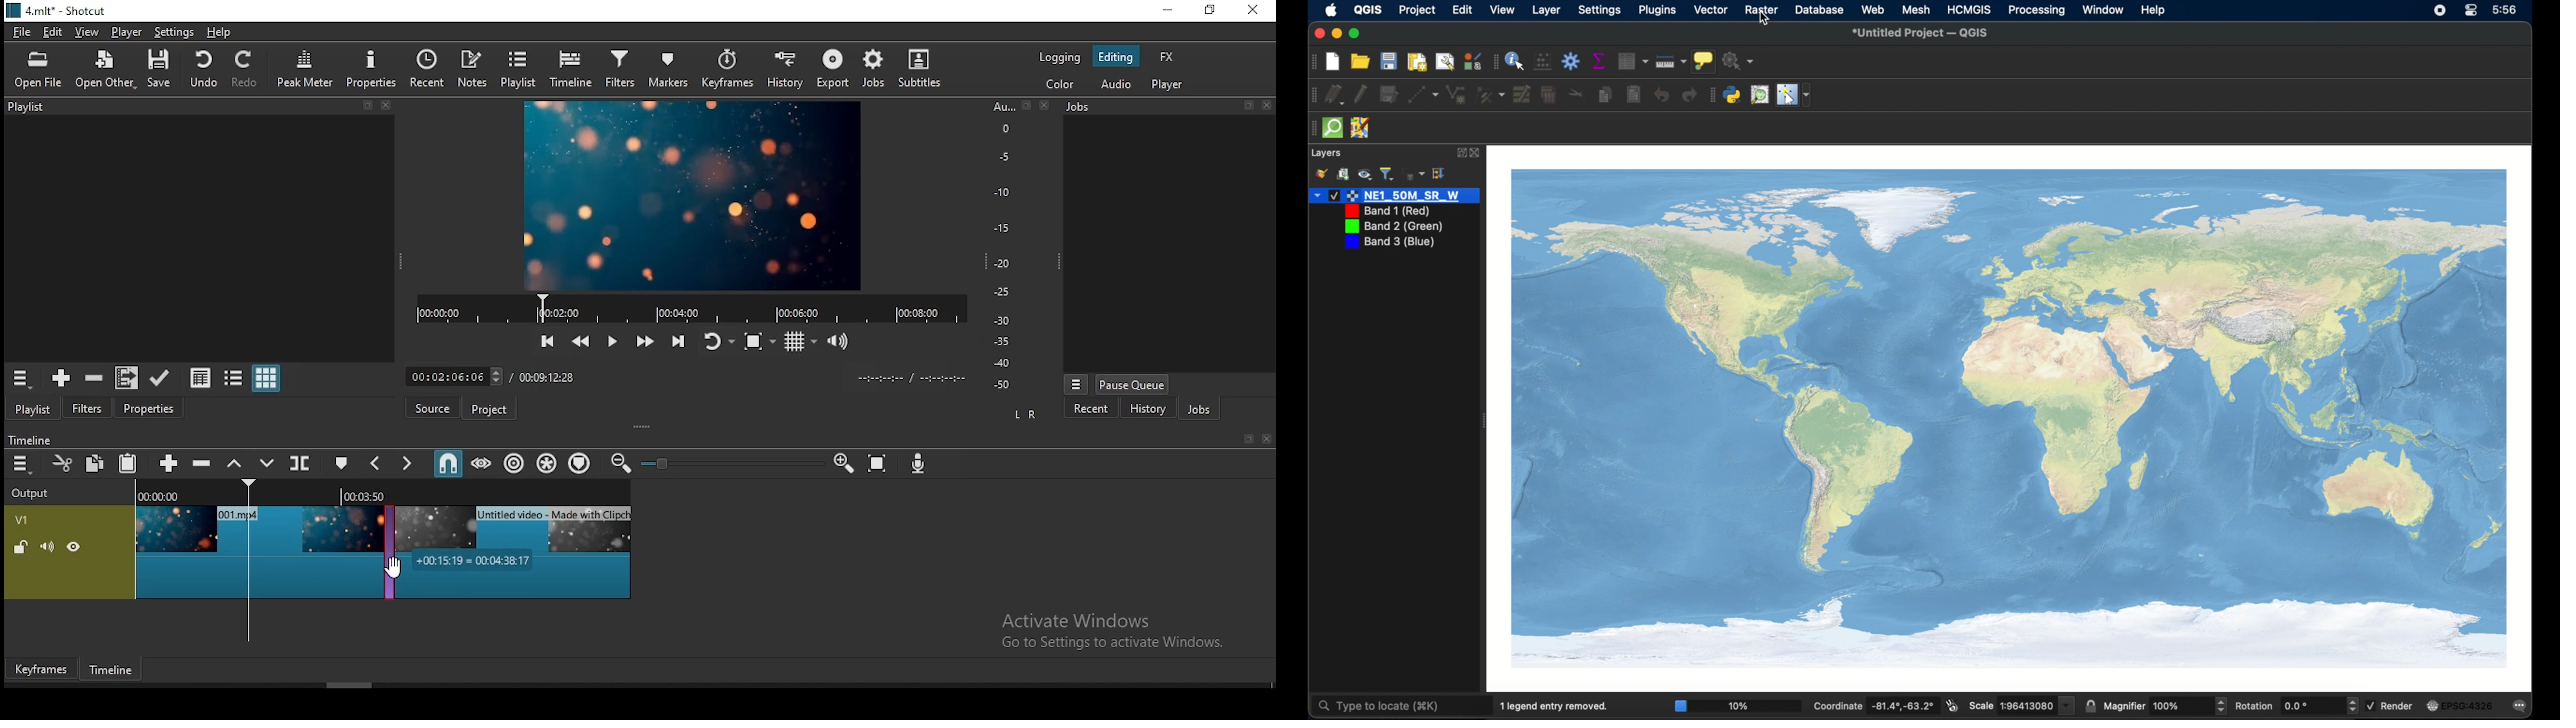 This screenshot has height=728, width=2576. What do you see at coordinates (1733, 95) in the screenshot?
I see `python console` at bounding box center [1733, 95].